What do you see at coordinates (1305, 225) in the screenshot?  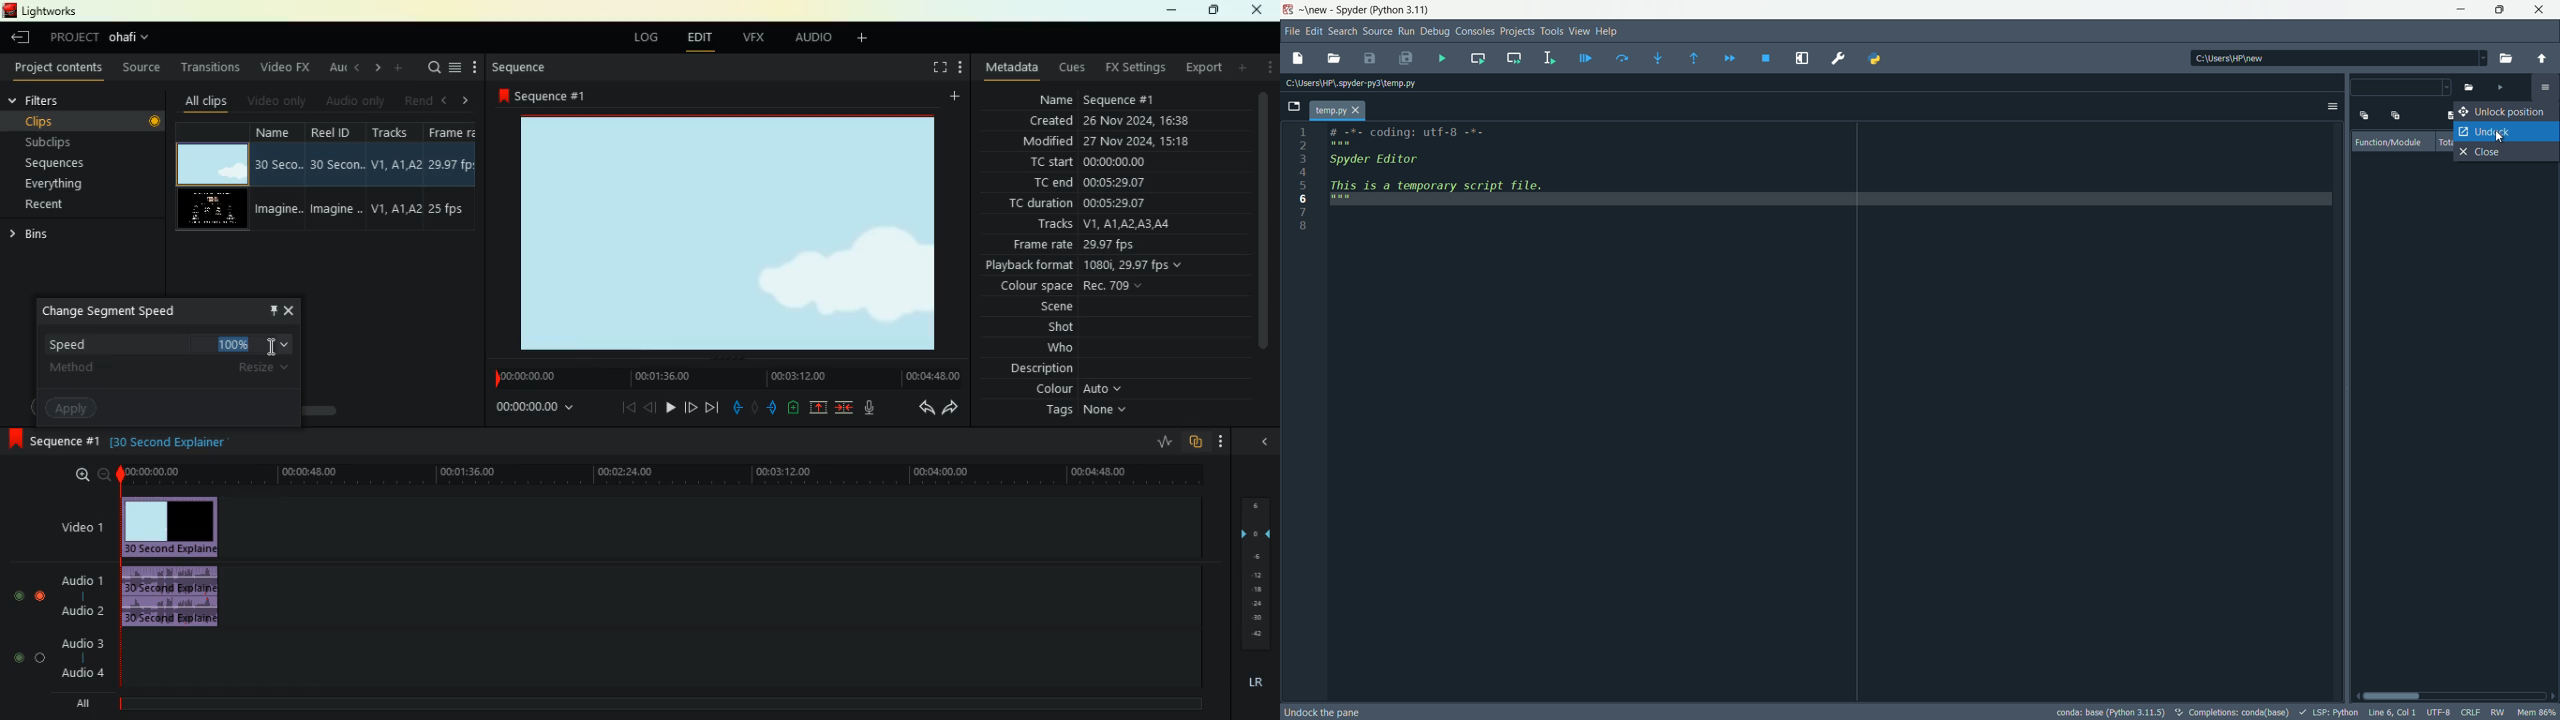 I see `8` at bounding box center [1305, 225].